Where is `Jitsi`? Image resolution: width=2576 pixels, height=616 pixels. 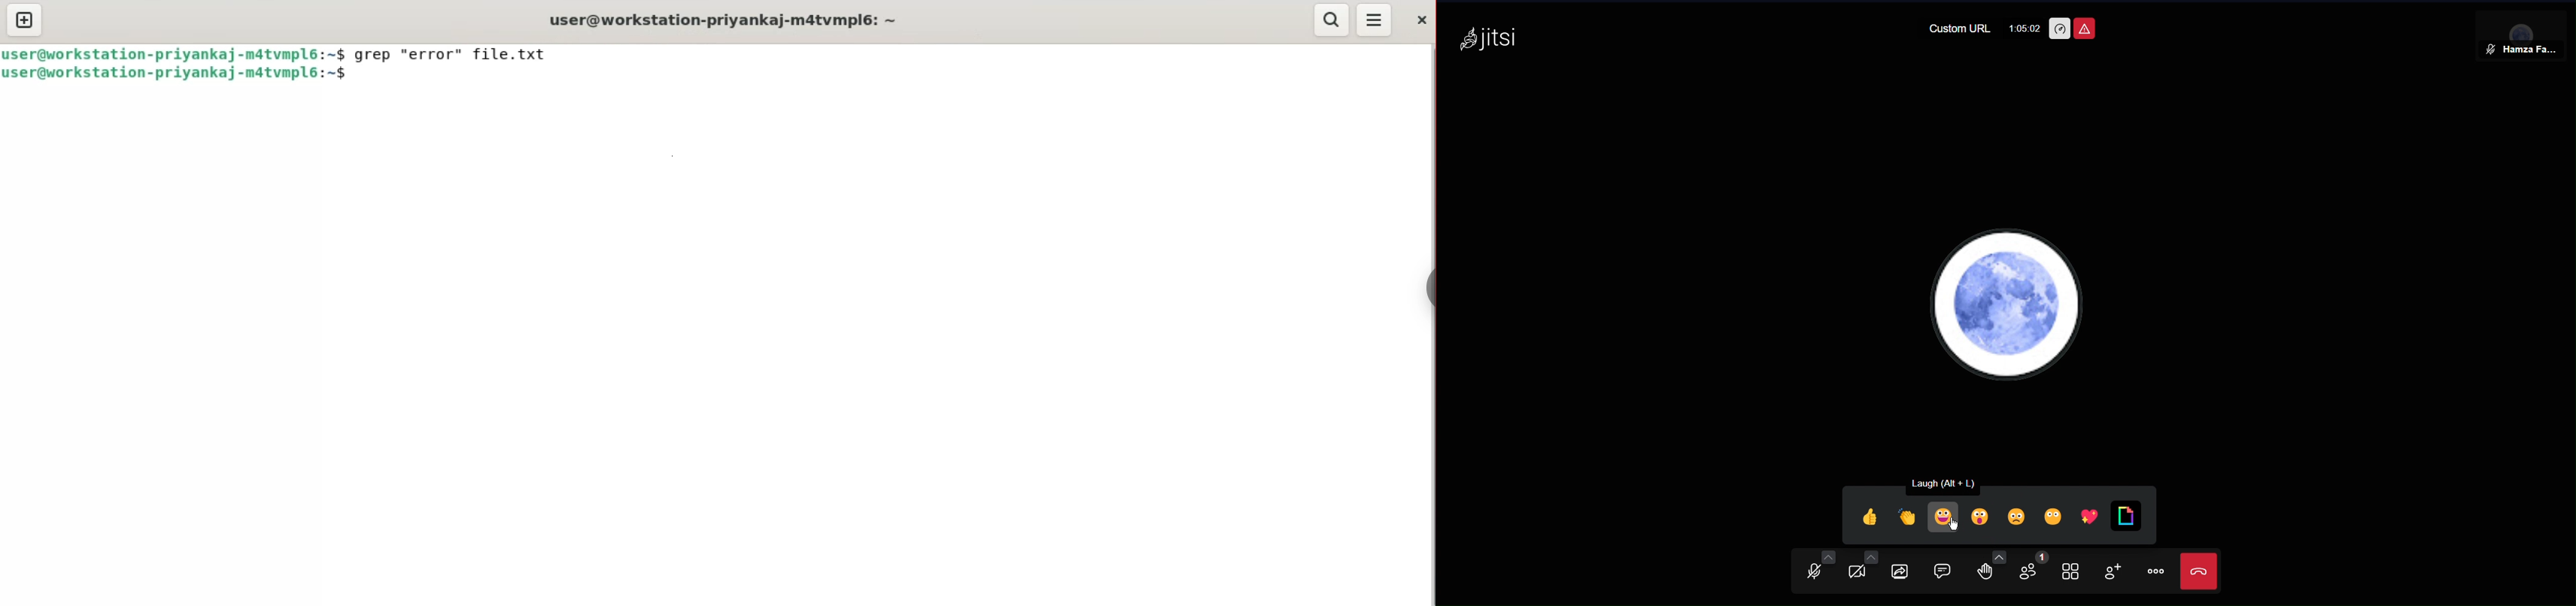
Jitsi is located at coordinates (1493, 36).